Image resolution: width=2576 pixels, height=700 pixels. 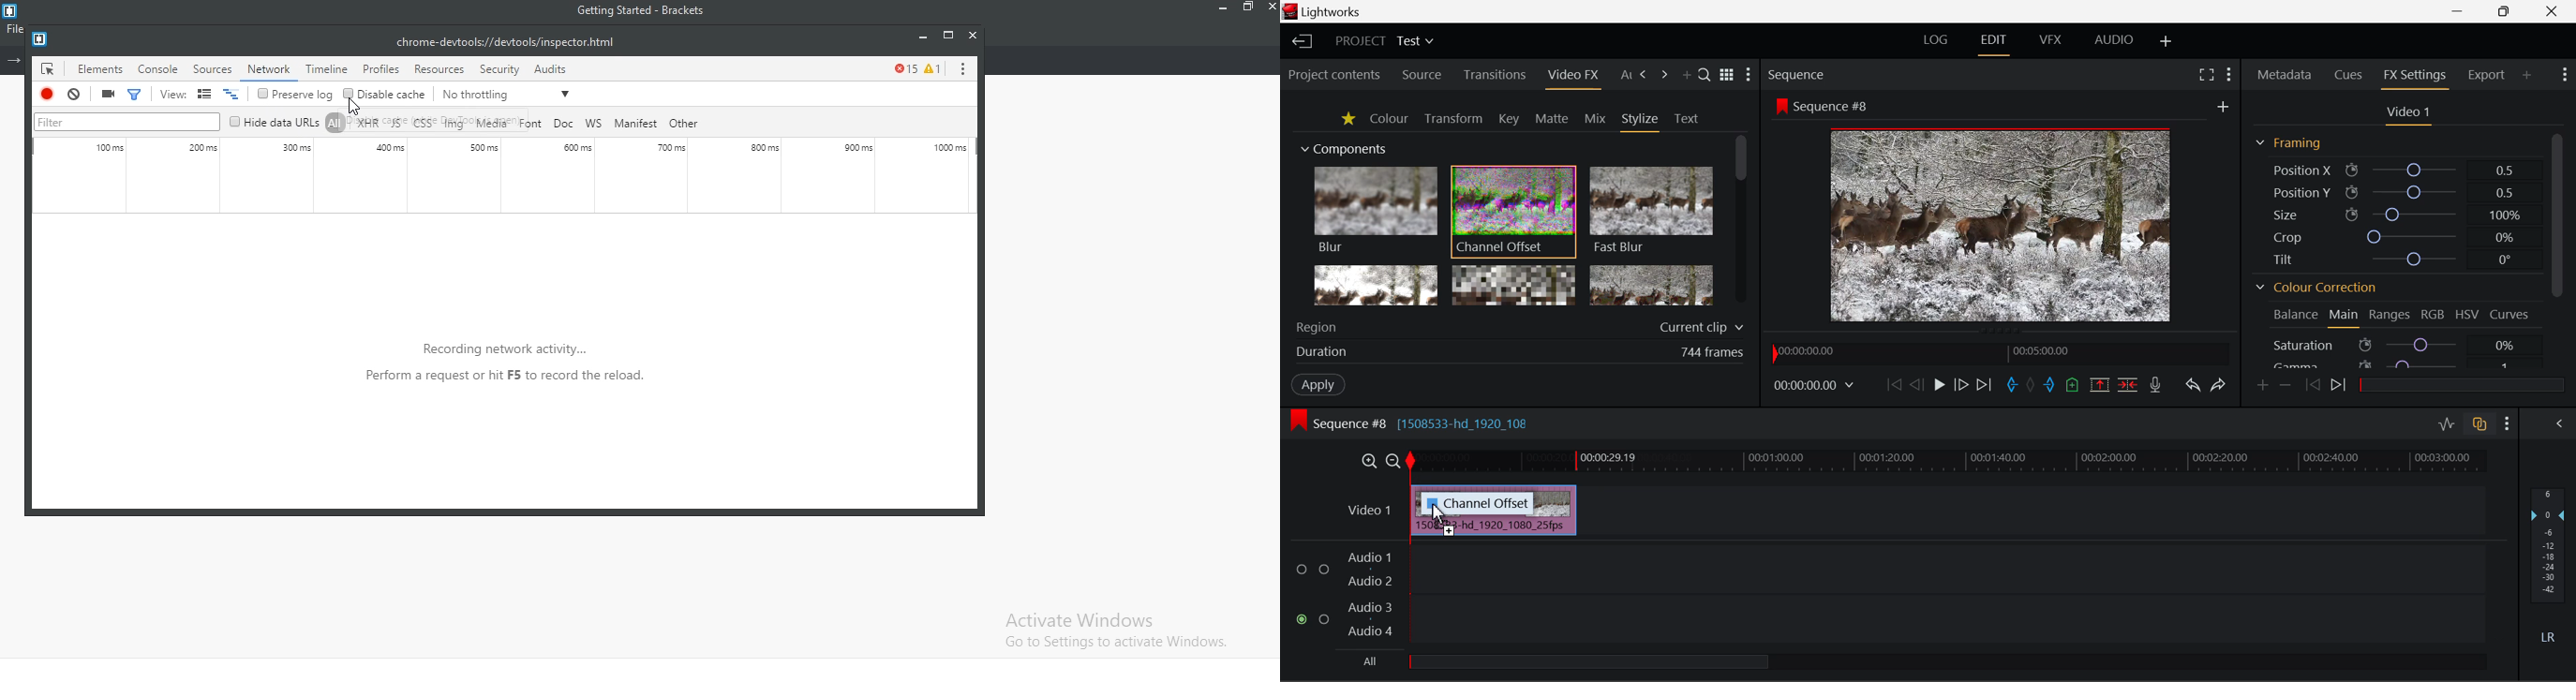 What do you see at coordinates (326, 67) in the screenshot?
I see `timeline` at bounding box center [326, 67].